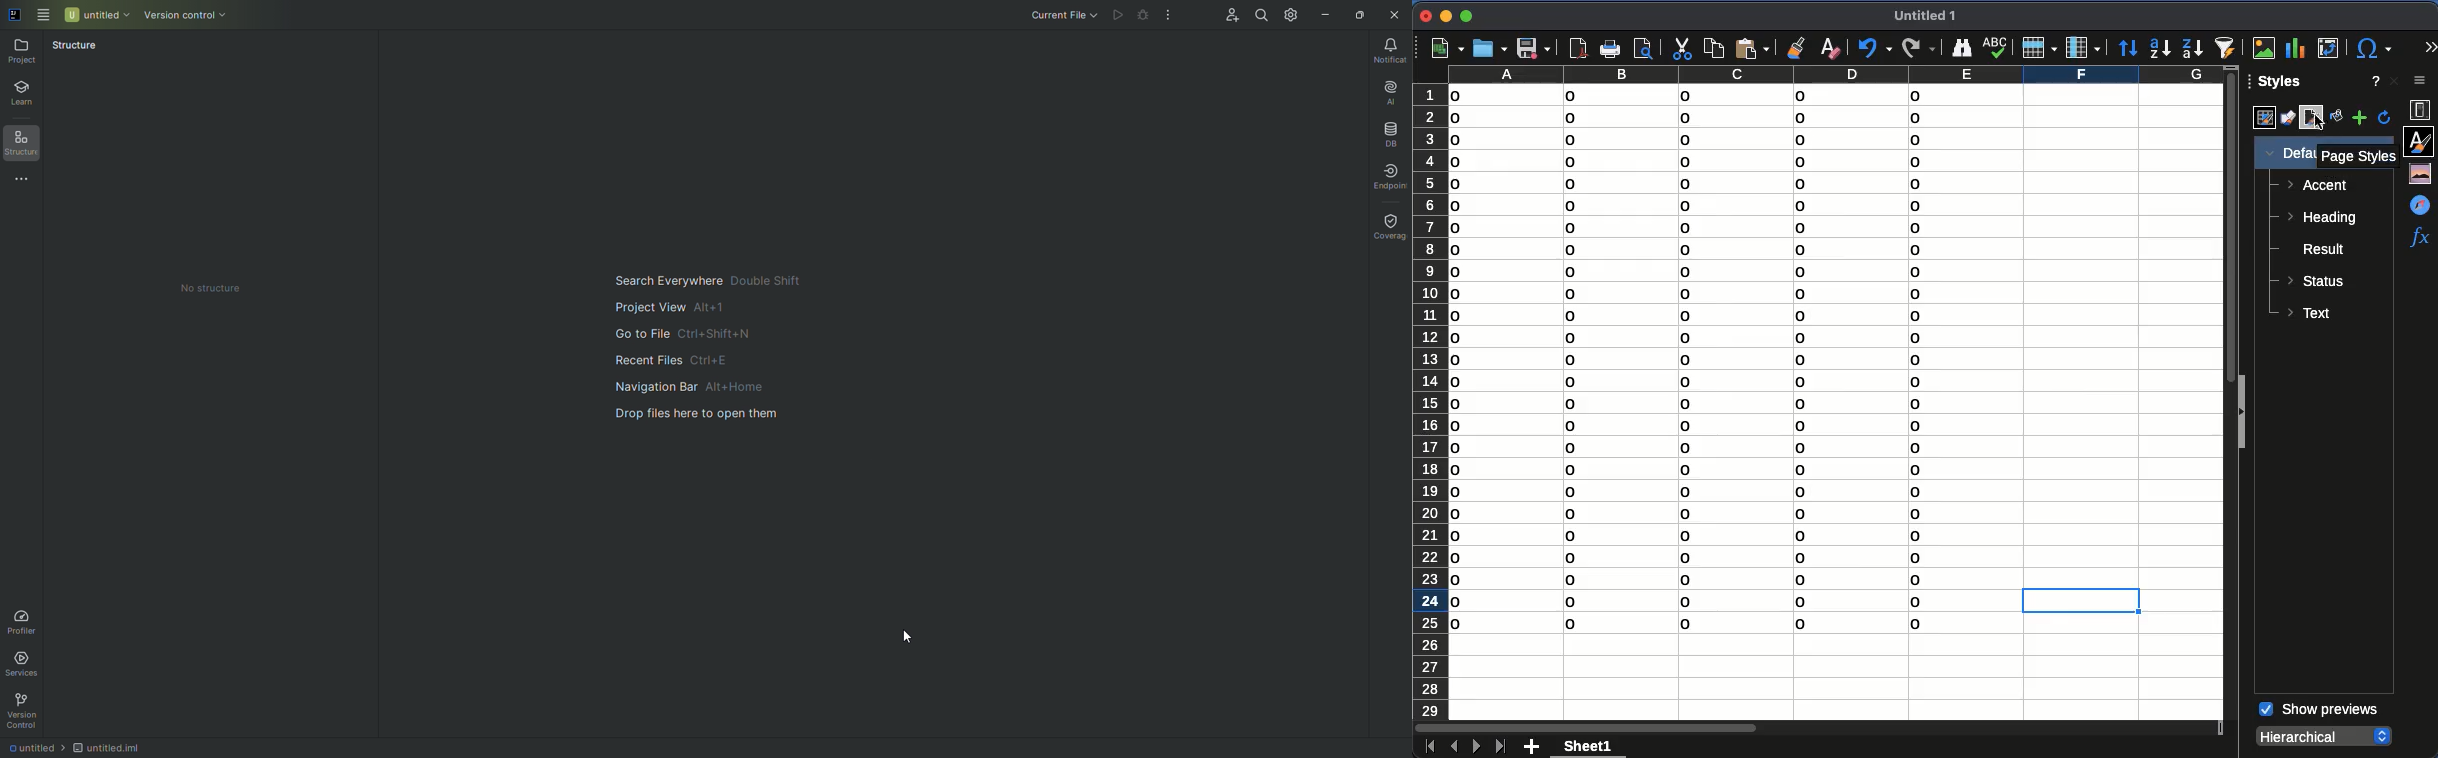 This screenshot has width=2464, height=784. I want to click on sort, so click(2127, 48).